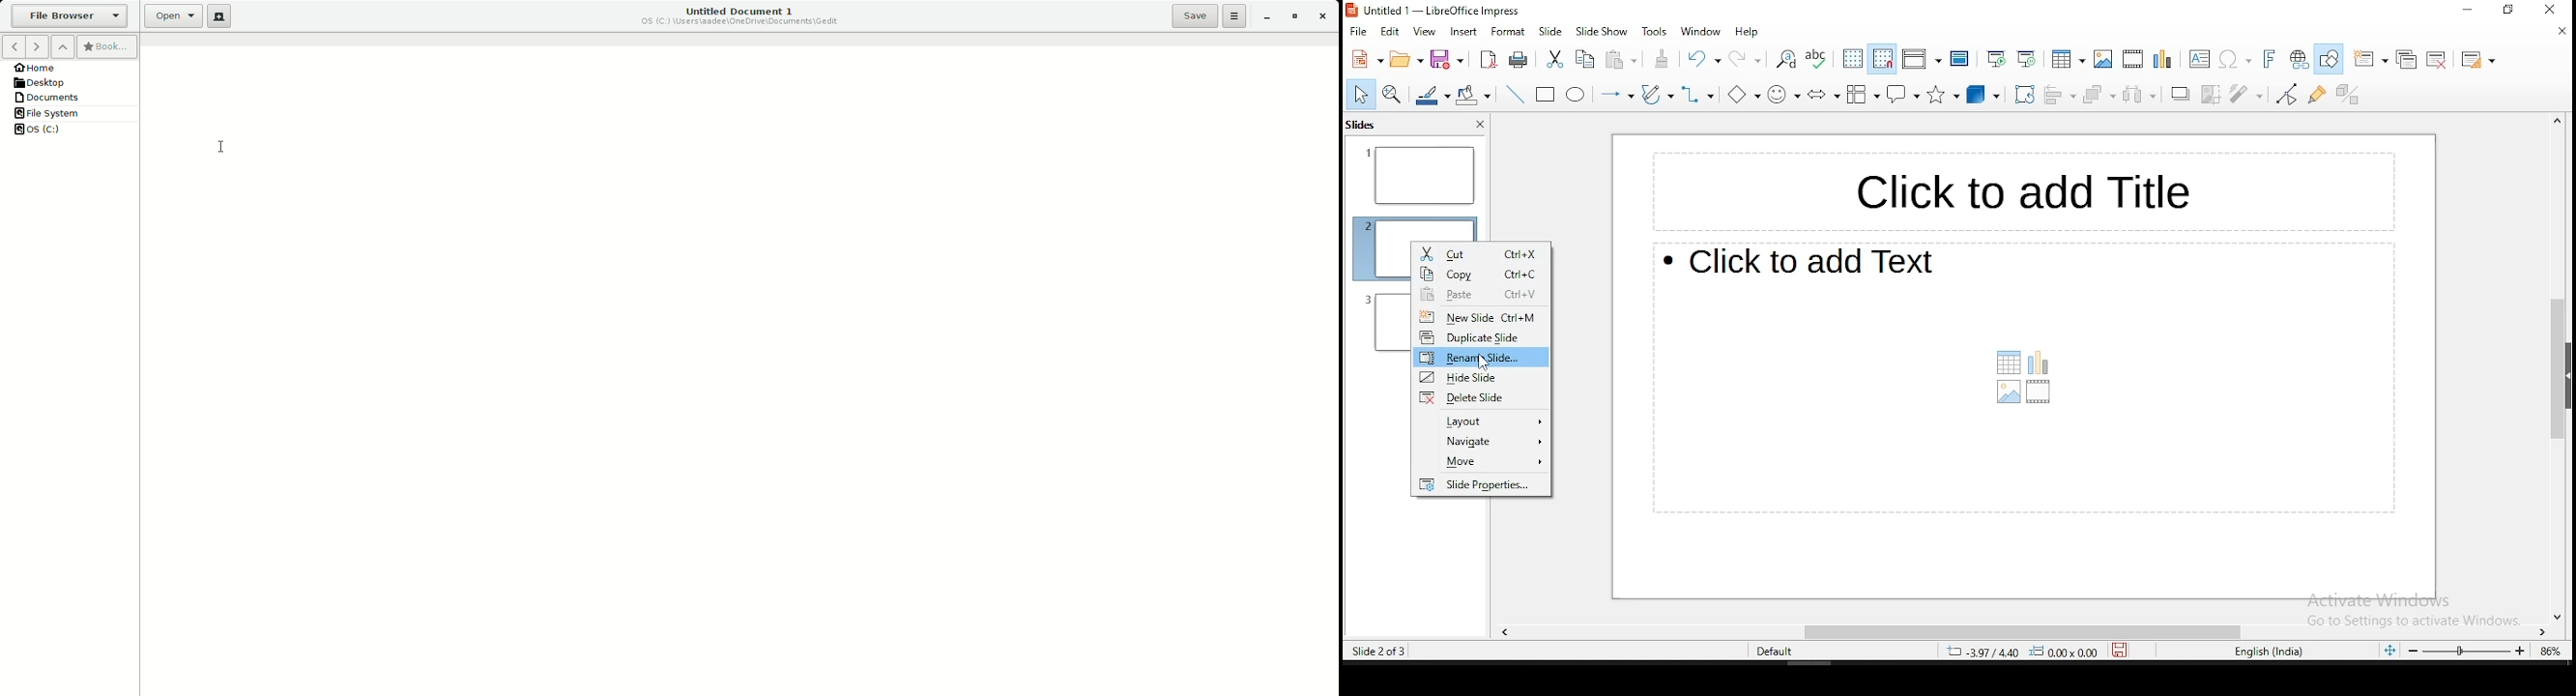 This screenshot has width=2576, height=700. What do you see at coordinates (1602, 33) in the screenshot?
I see `slide show` at bounding box center [1602, 33].